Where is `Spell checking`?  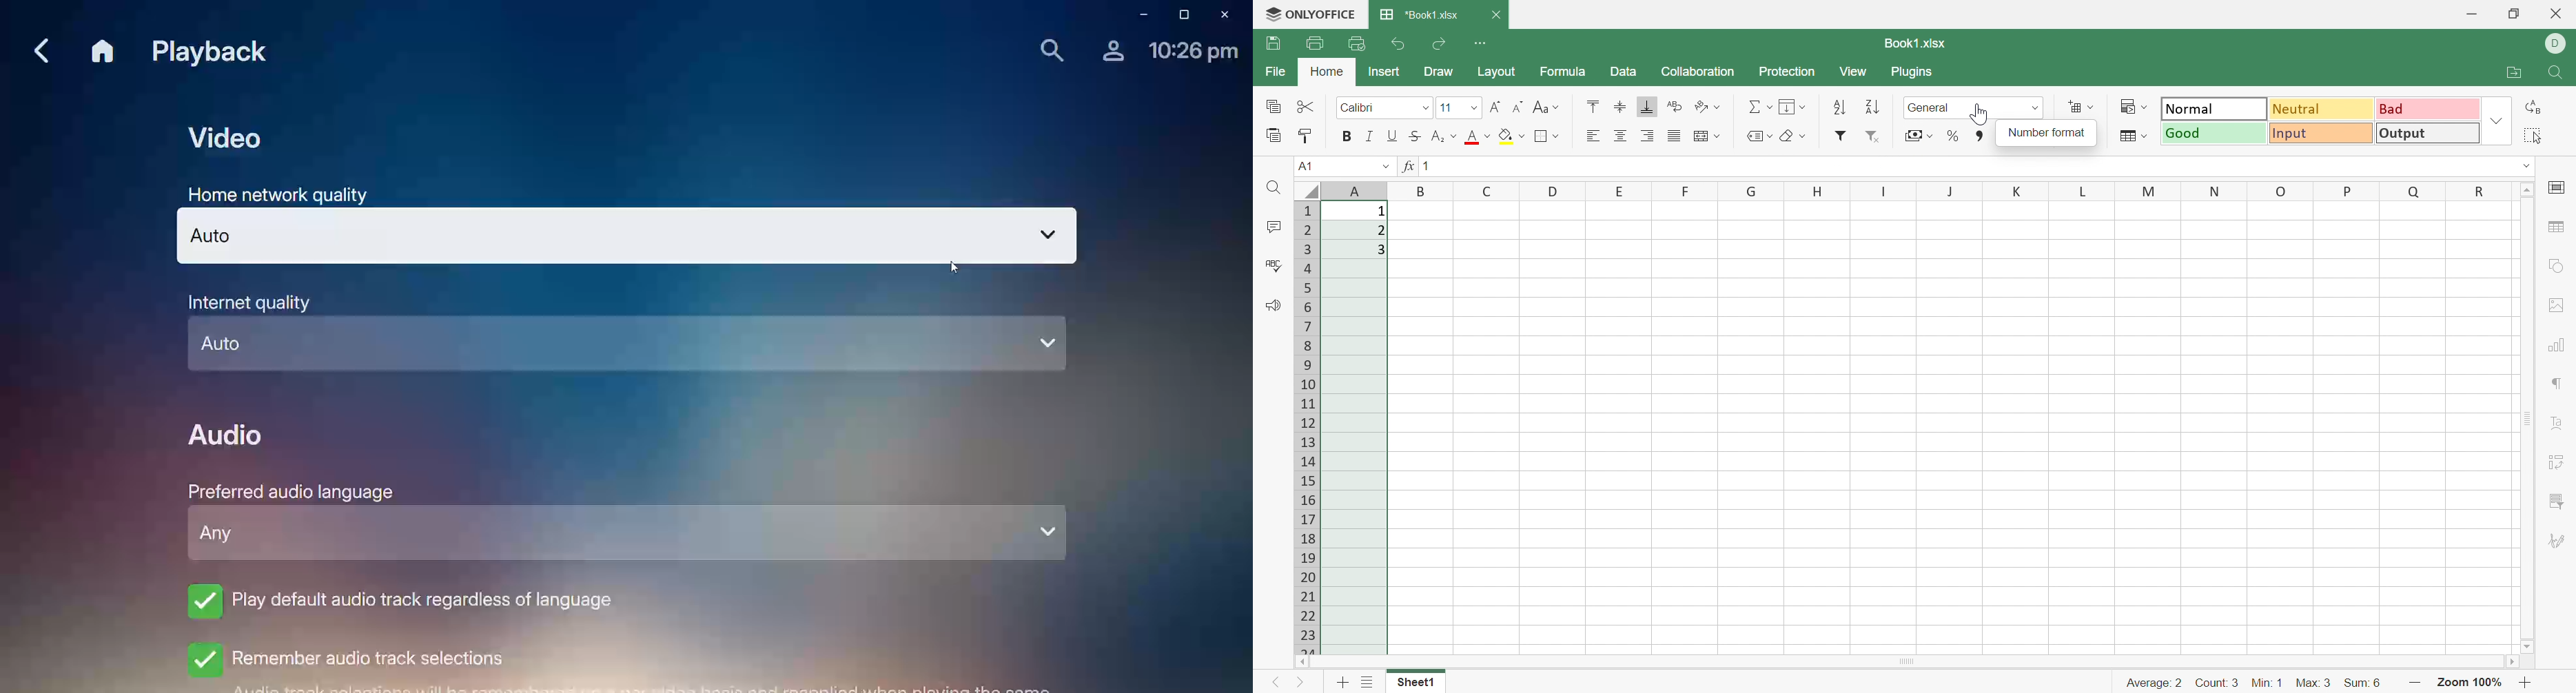 Spell checking is located at coordinates (1274, 263).